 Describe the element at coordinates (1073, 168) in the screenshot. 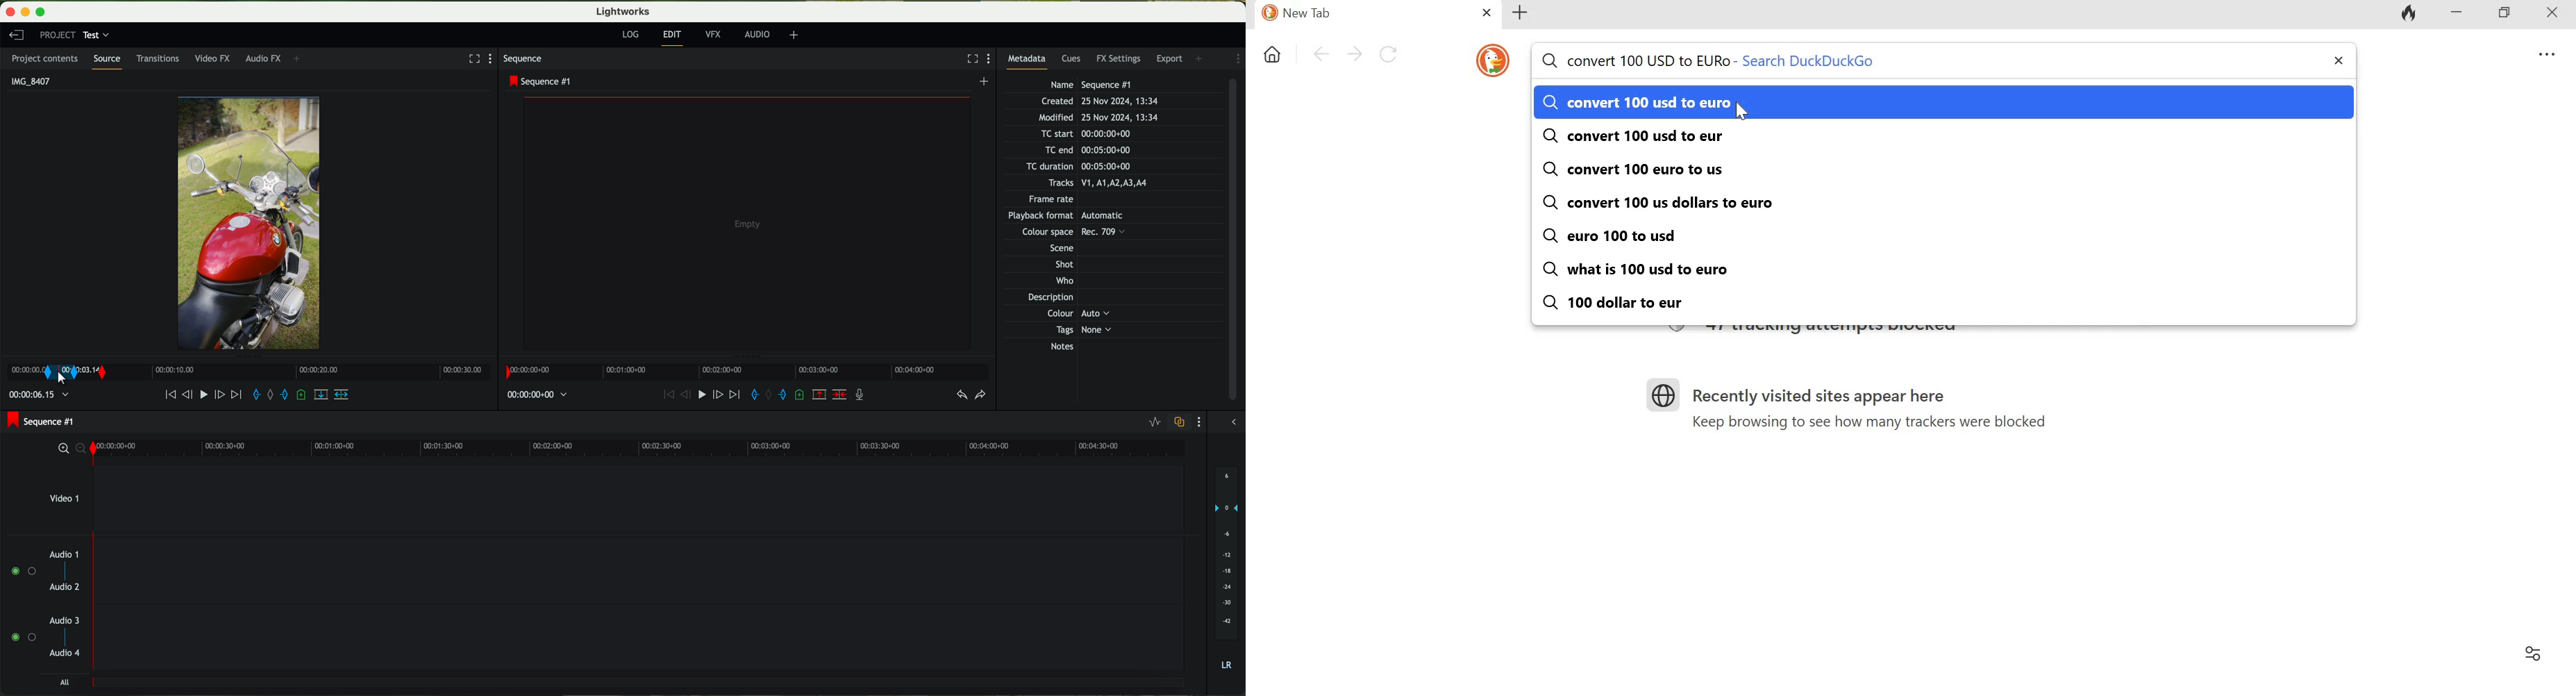

I see `TC duration` at that location.